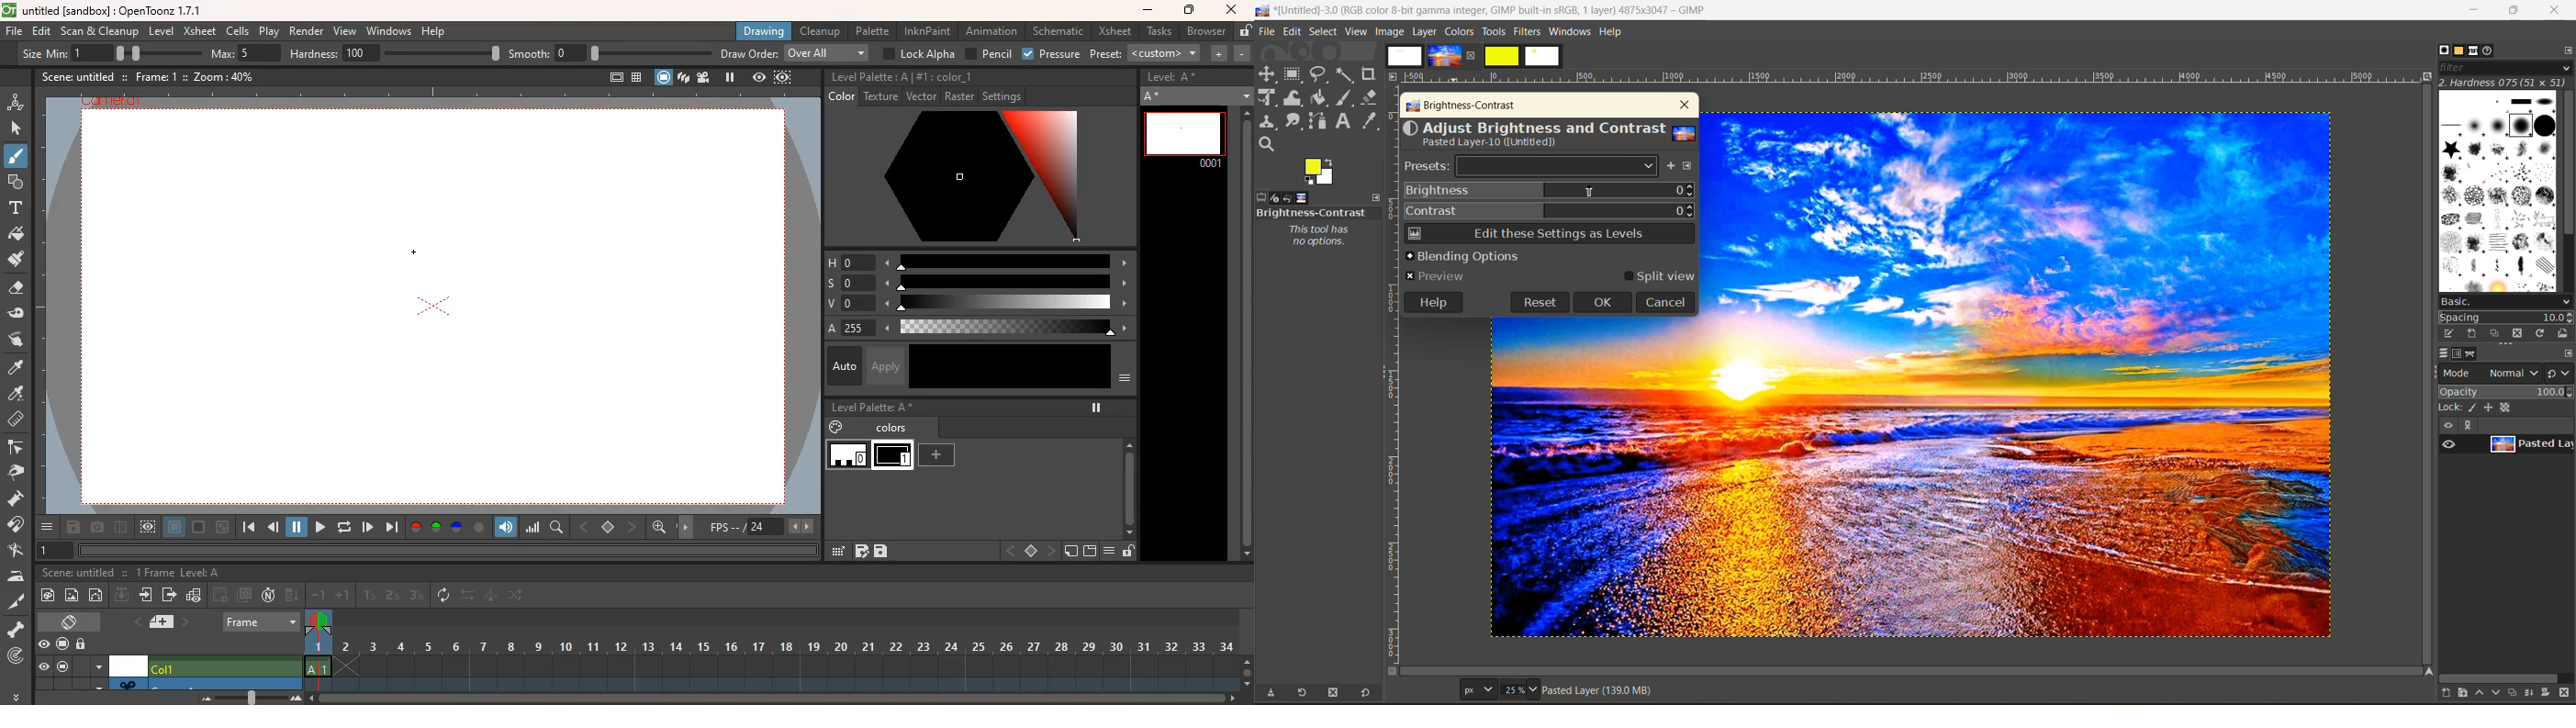 The image size is (2576, 728). What do you see at coordinates (158, 622) in the screenshot?
I see `layer` at bounding box center [158, 622].